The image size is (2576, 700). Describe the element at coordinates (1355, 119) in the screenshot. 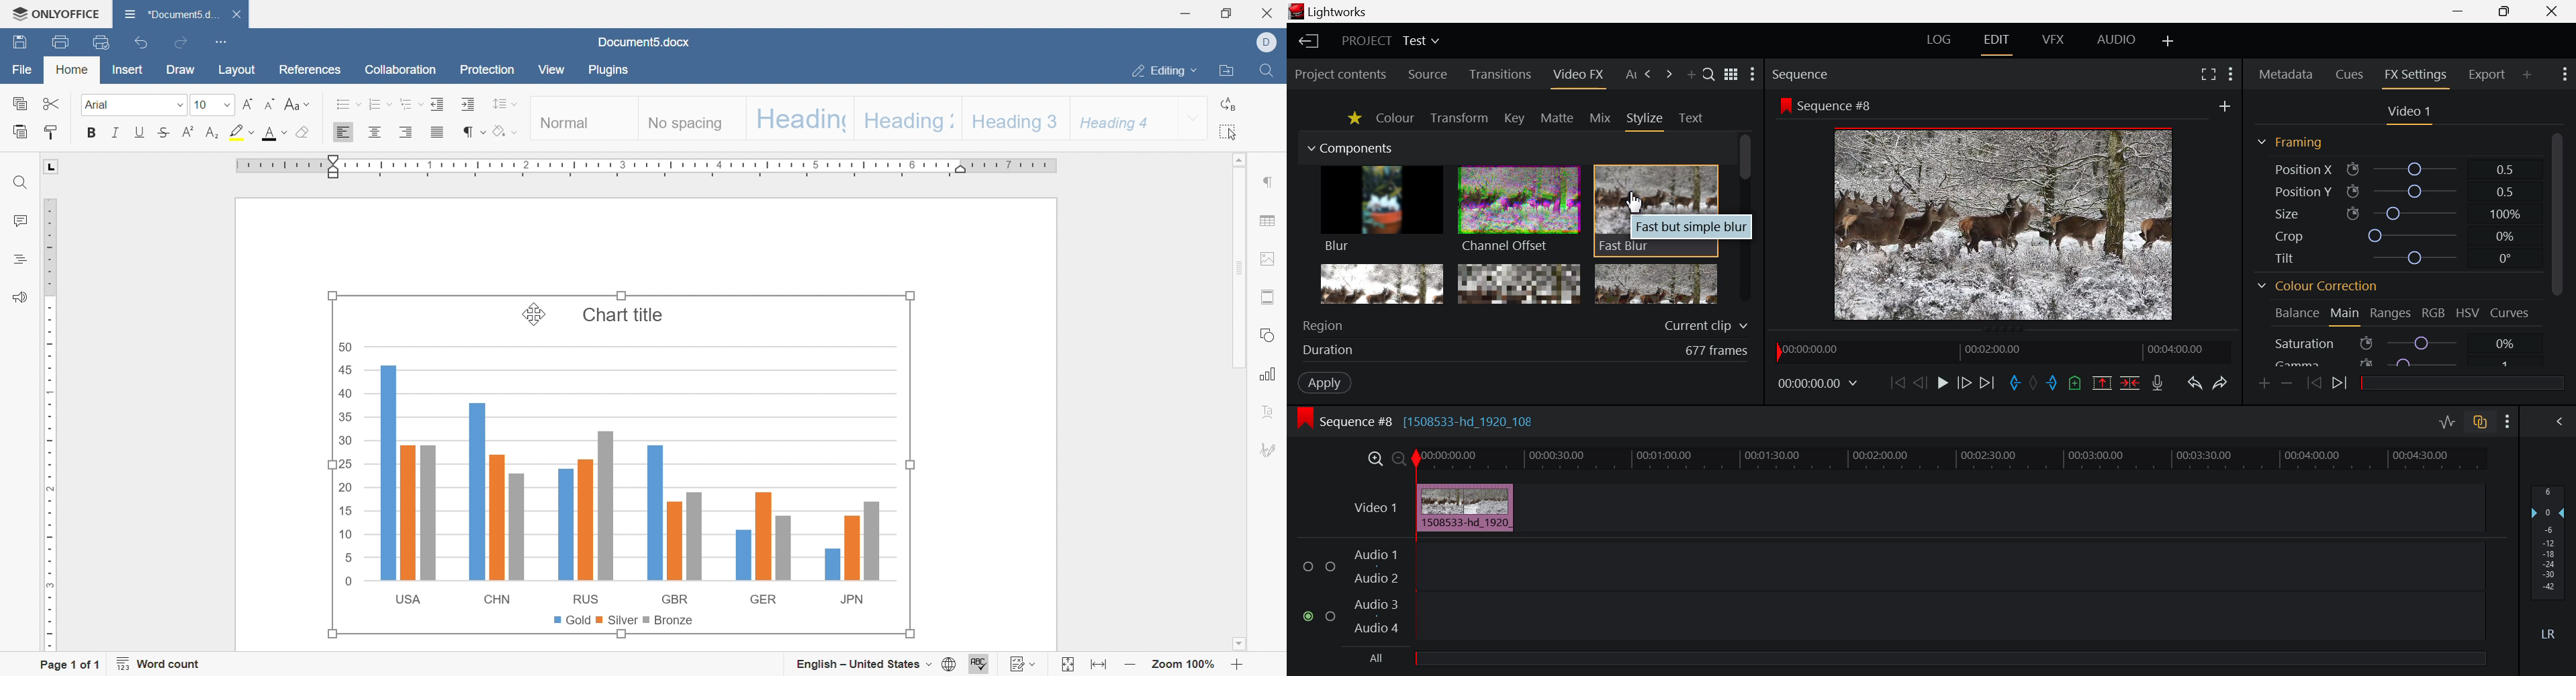

I see `Favorites` at that location.